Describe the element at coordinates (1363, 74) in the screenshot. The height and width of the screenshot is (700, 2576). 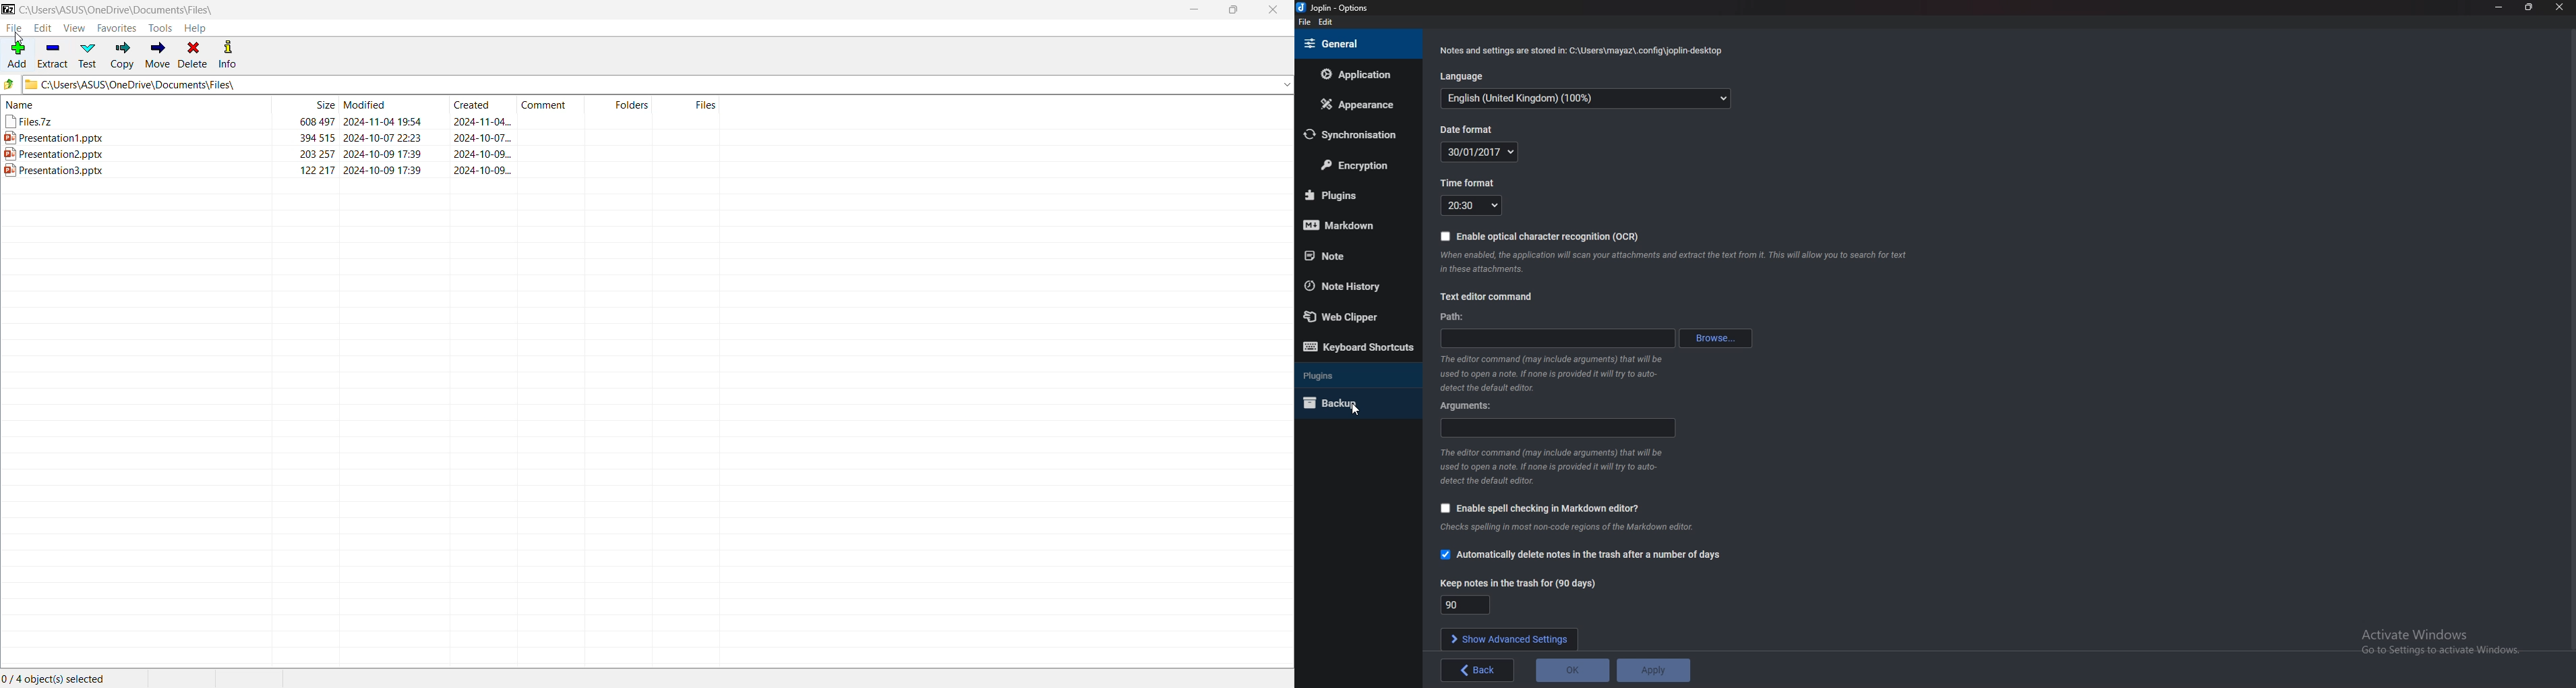
I see `Application` at that location.